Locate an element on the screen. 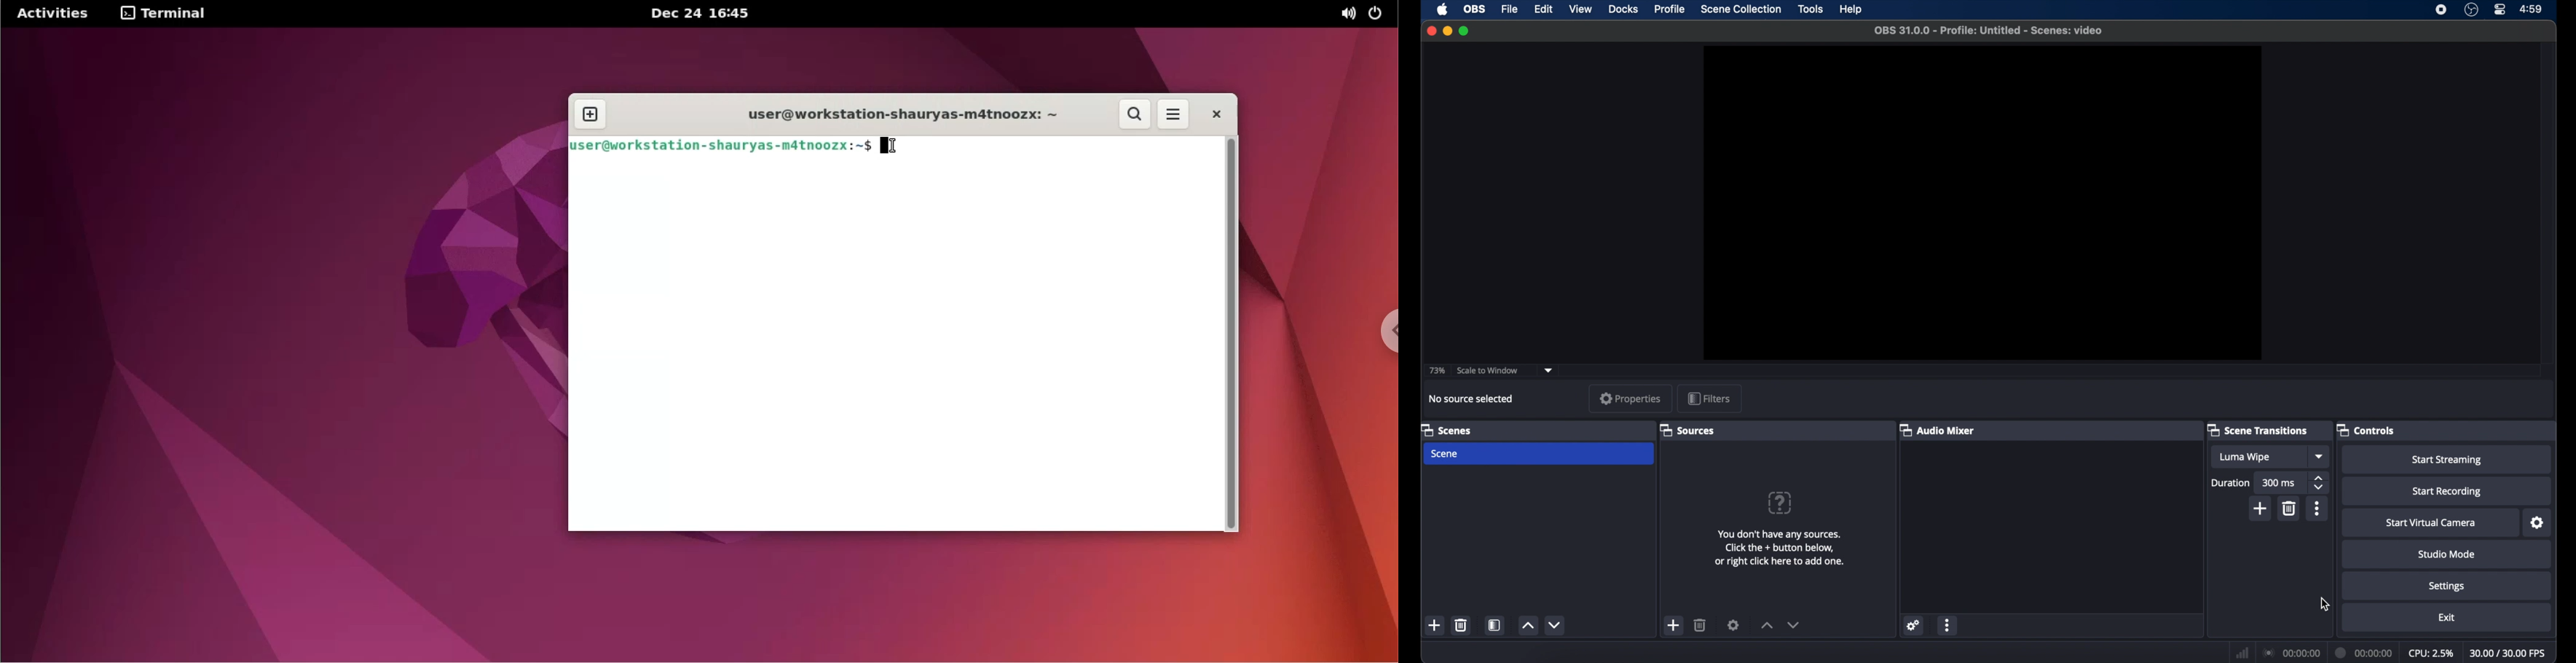 The width and height of the screenshot is (2576, 672). decrement is located at coordinates (1555, 625).